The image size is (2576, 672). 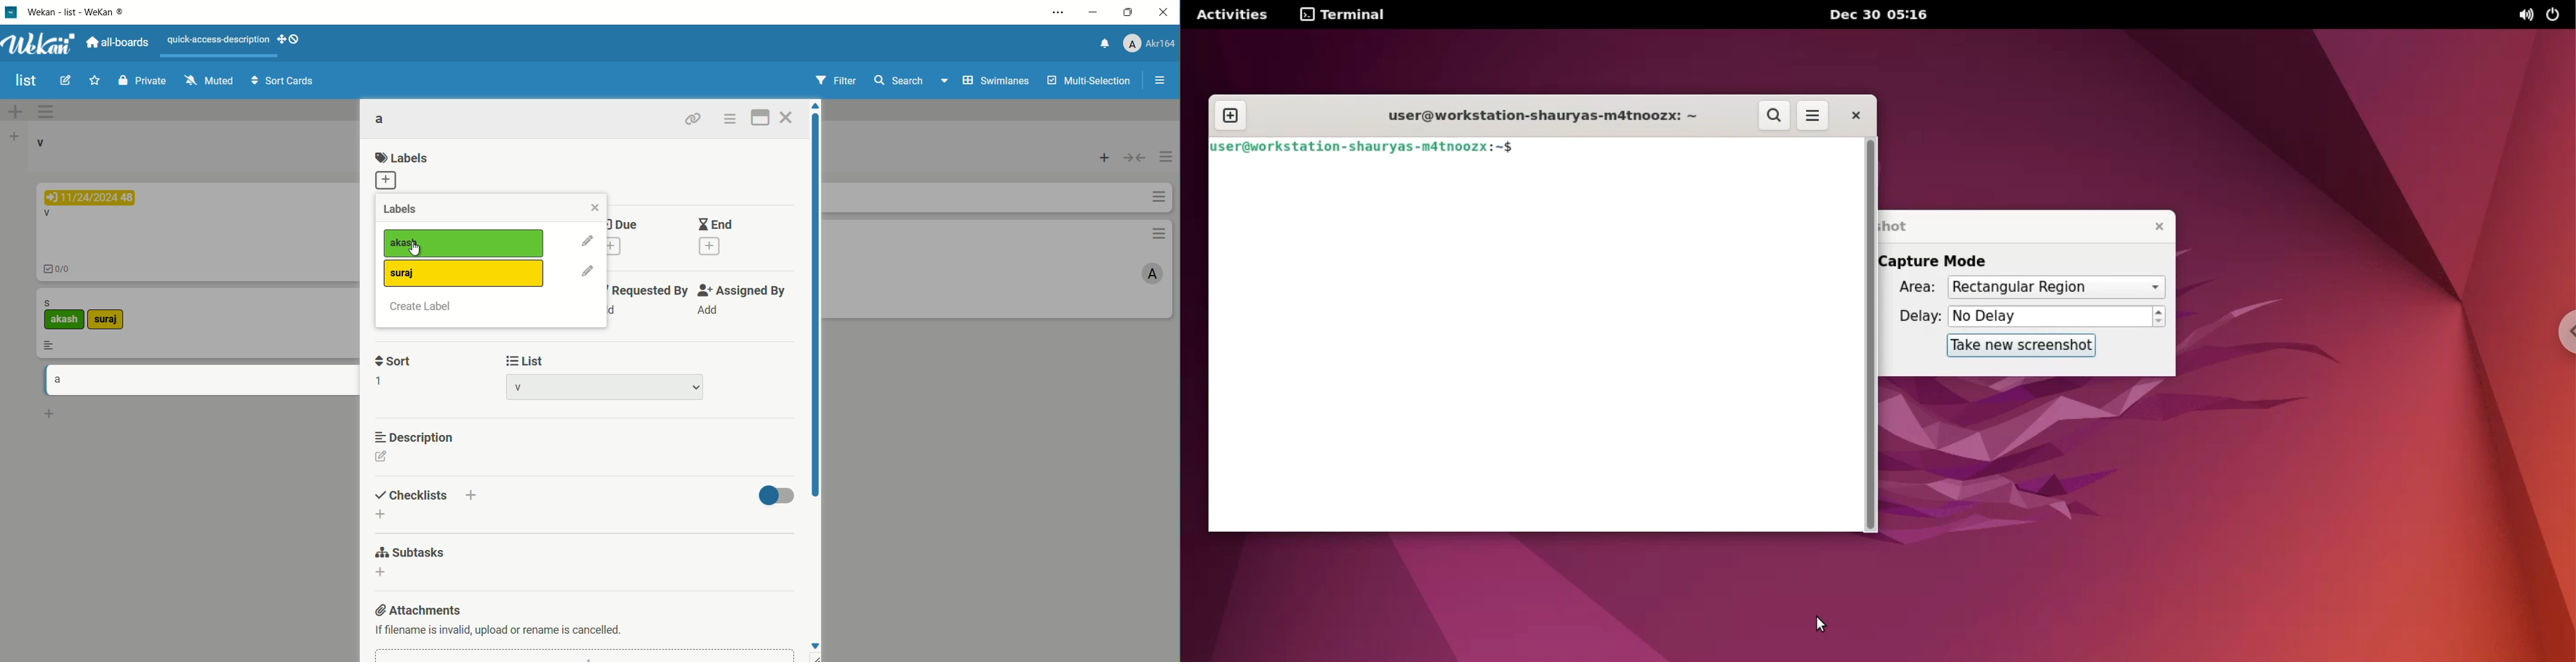 I want to click on list name, so click(x=518, y=386).